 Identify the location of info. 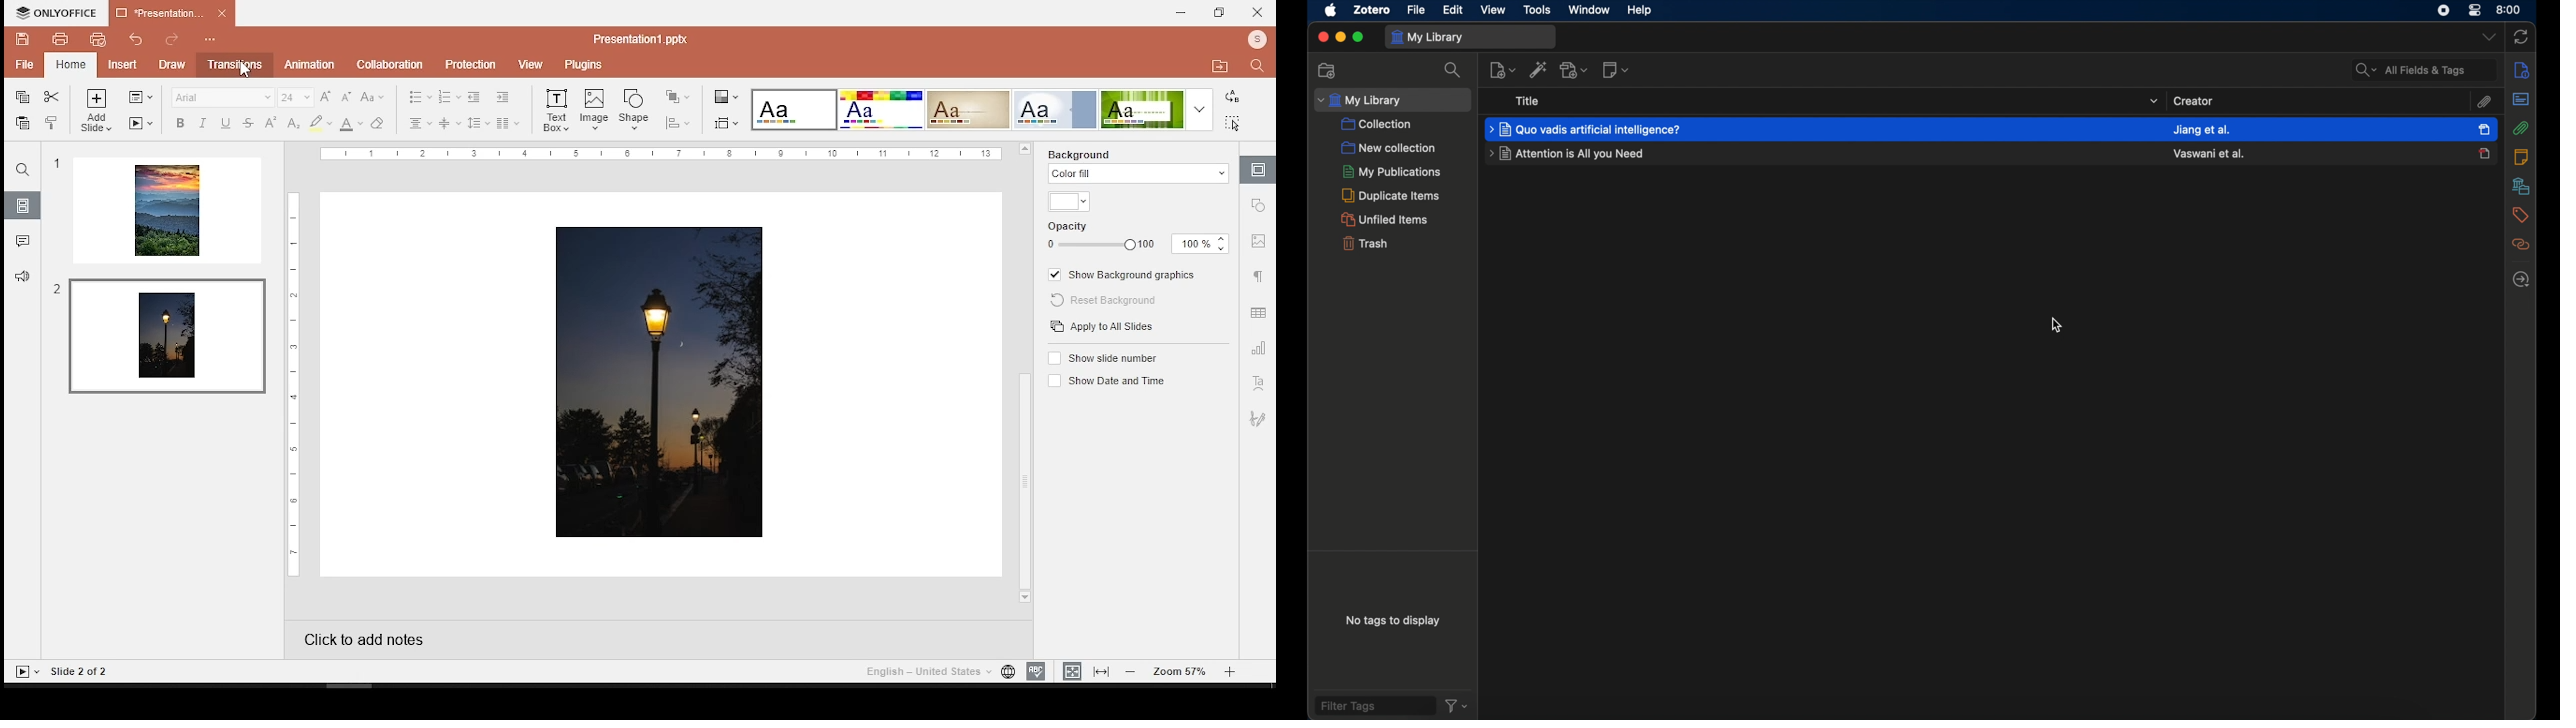
(2519, 70).